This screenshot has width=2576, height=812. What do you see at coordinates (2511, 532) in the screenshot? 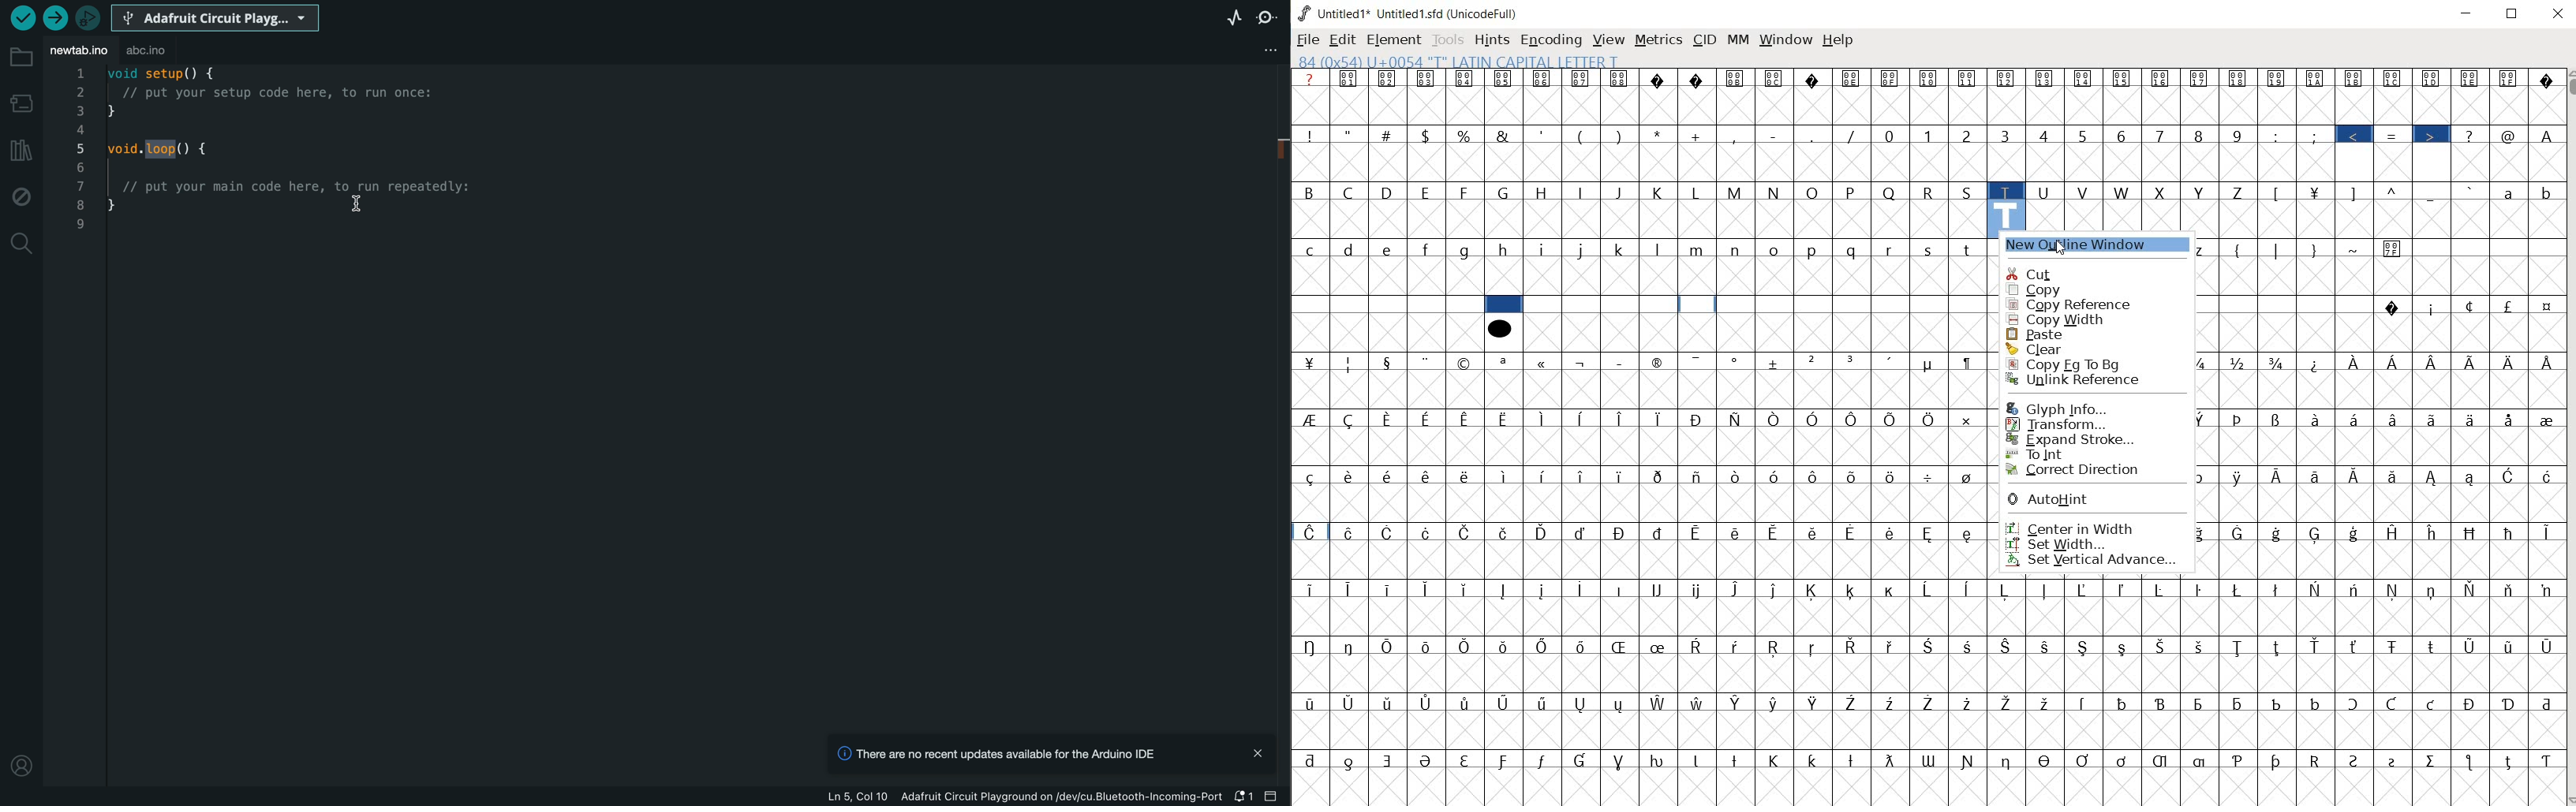
I see `Symbol` at bounding box center [2511, 532].